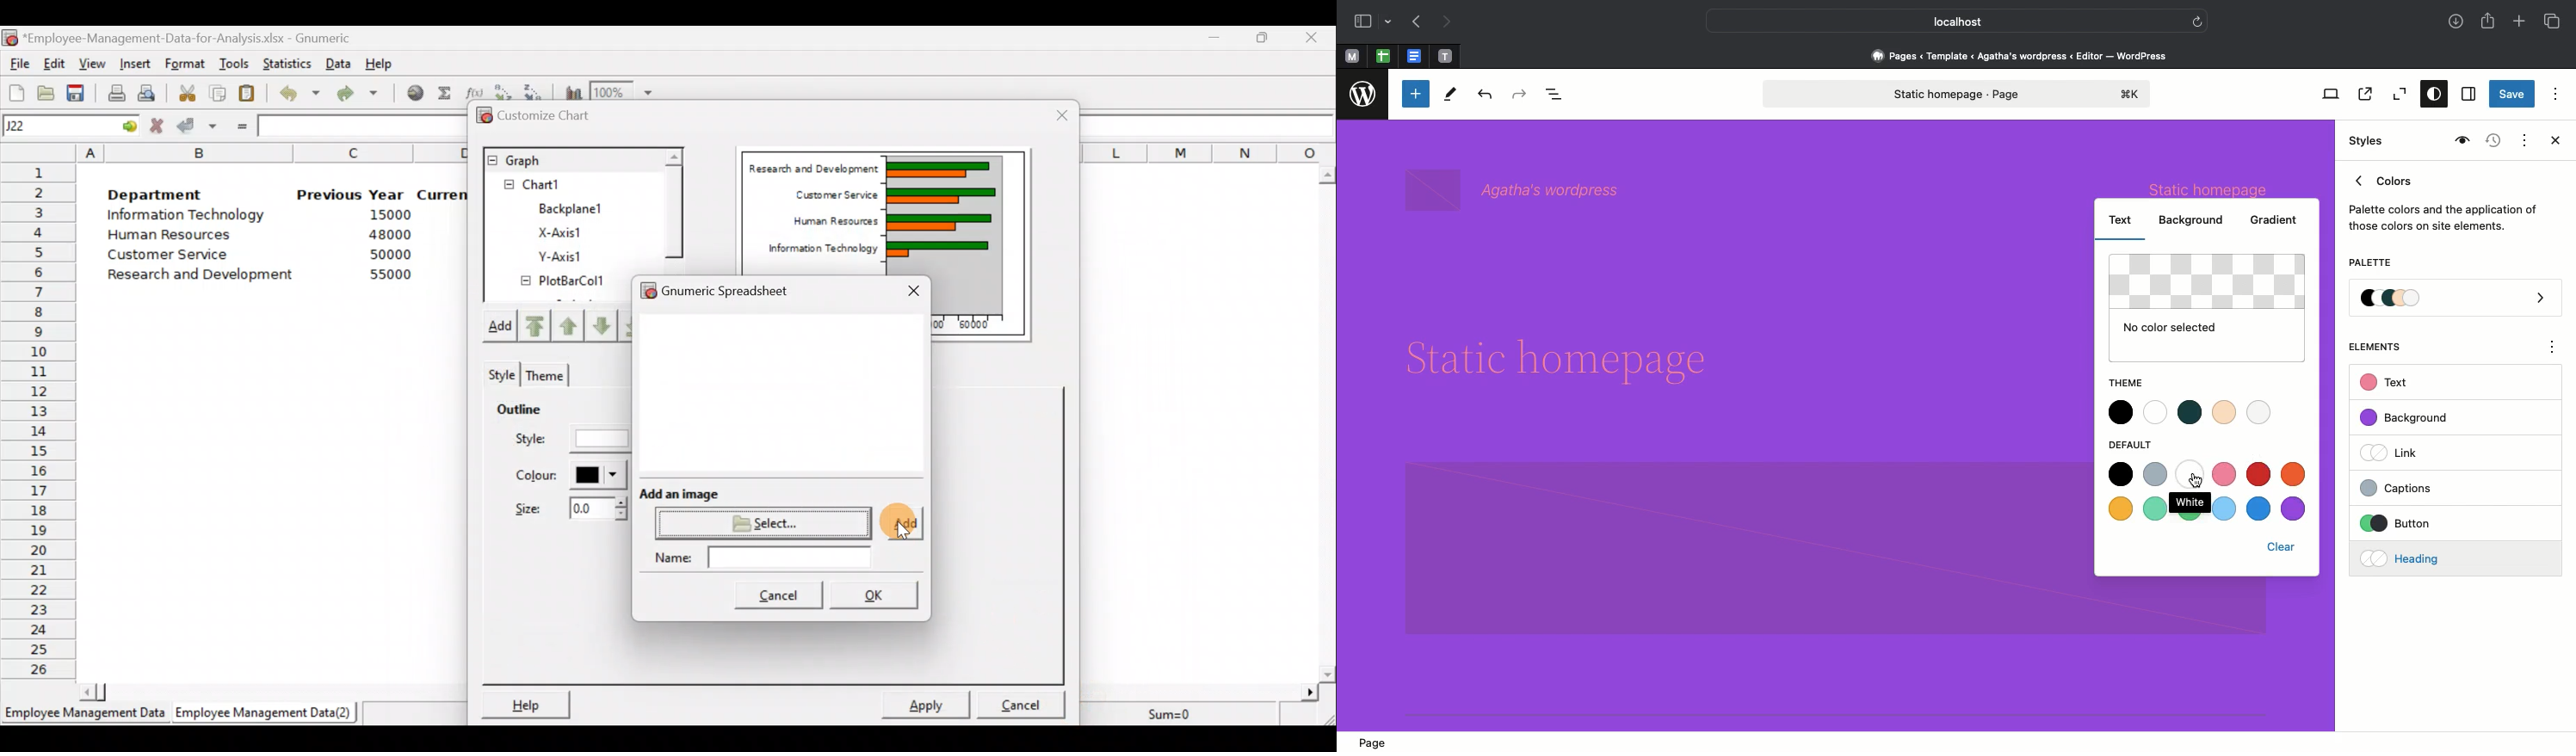  What do you see at coordinates (2430, 524) in the screenshot?
I see `Clicking on button` at bounding box center [2430, 524].